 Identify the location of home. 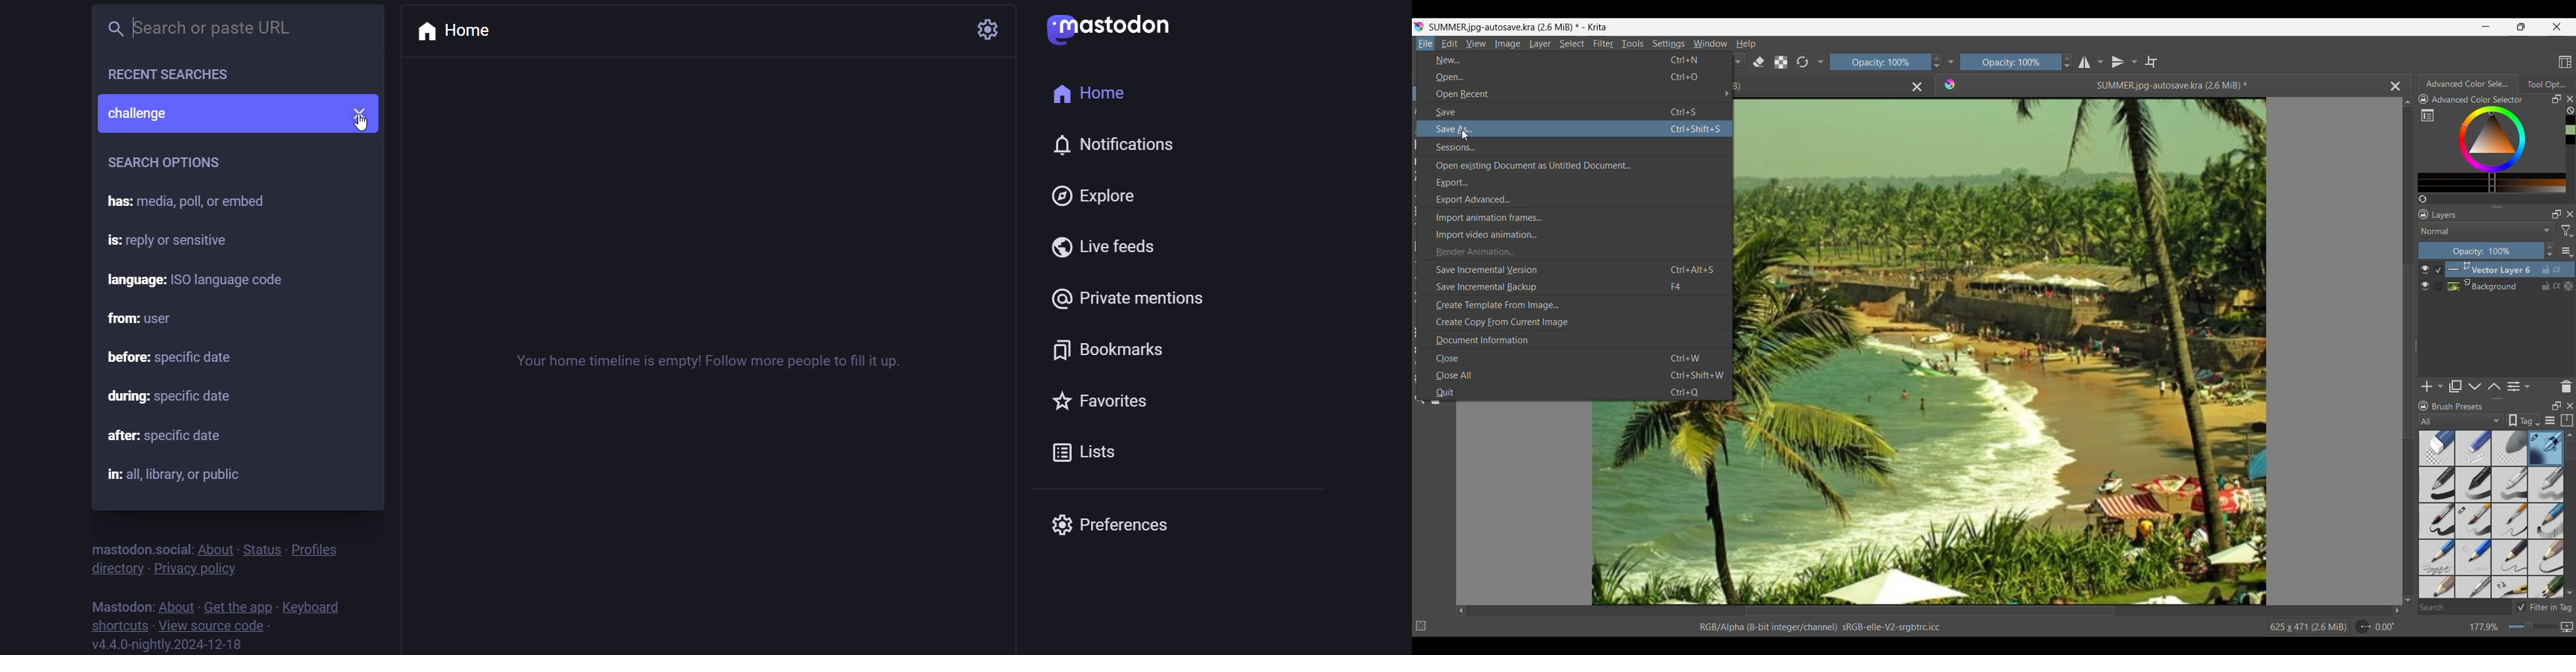
(1096, 92).